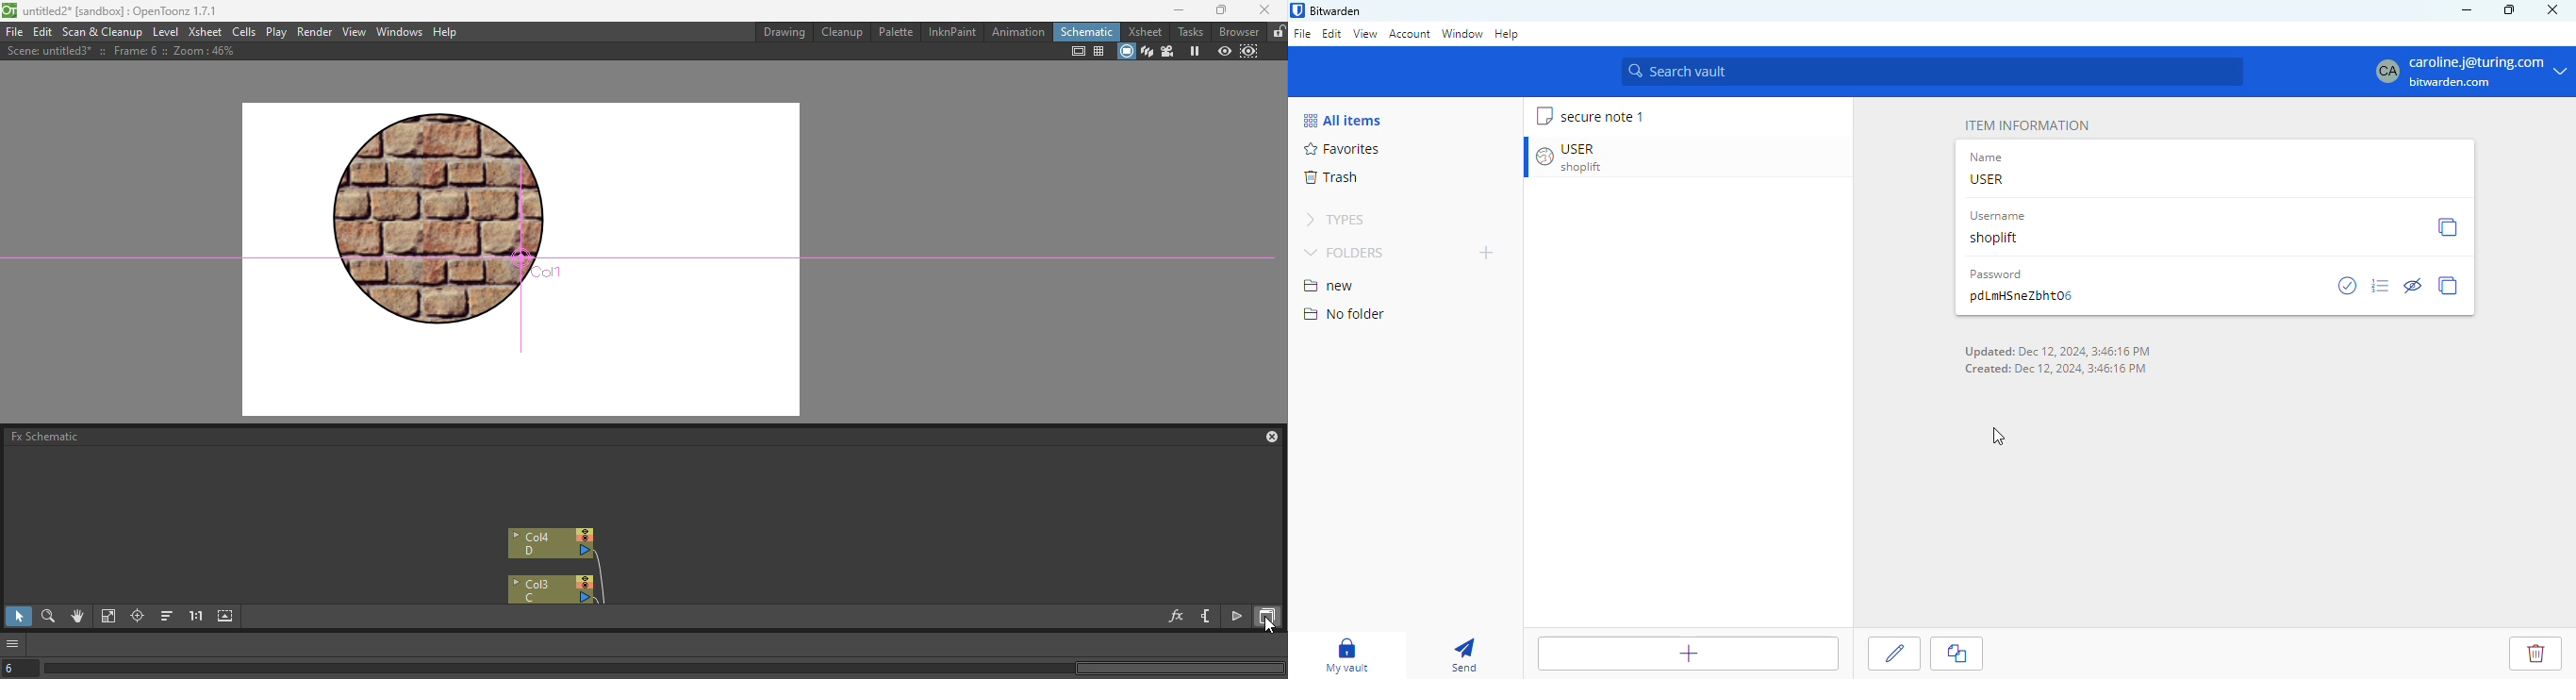 The width and height of the screenshot is (2576, 700). Describe the element at coordinates (1465, 656) in the screenshot. I see `send` at that location.